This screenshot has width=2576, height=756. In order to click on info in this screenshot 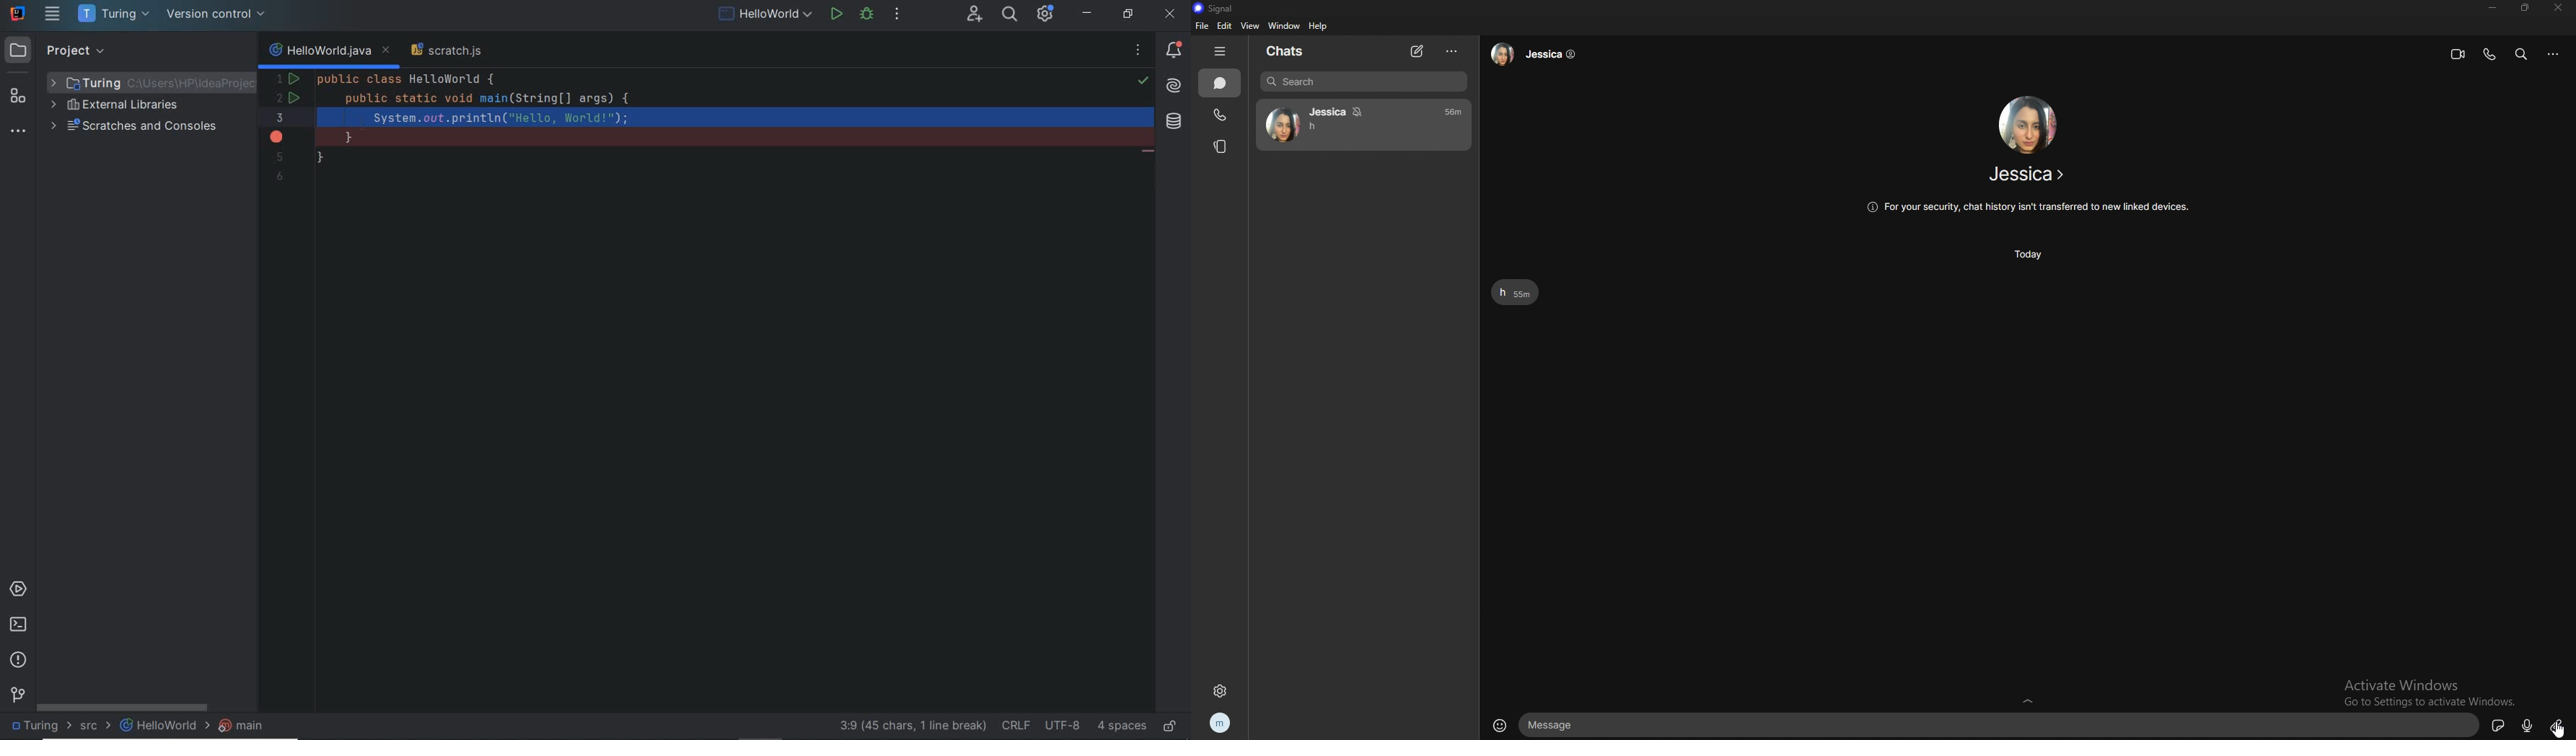, I will do `click(2027, 207)`.